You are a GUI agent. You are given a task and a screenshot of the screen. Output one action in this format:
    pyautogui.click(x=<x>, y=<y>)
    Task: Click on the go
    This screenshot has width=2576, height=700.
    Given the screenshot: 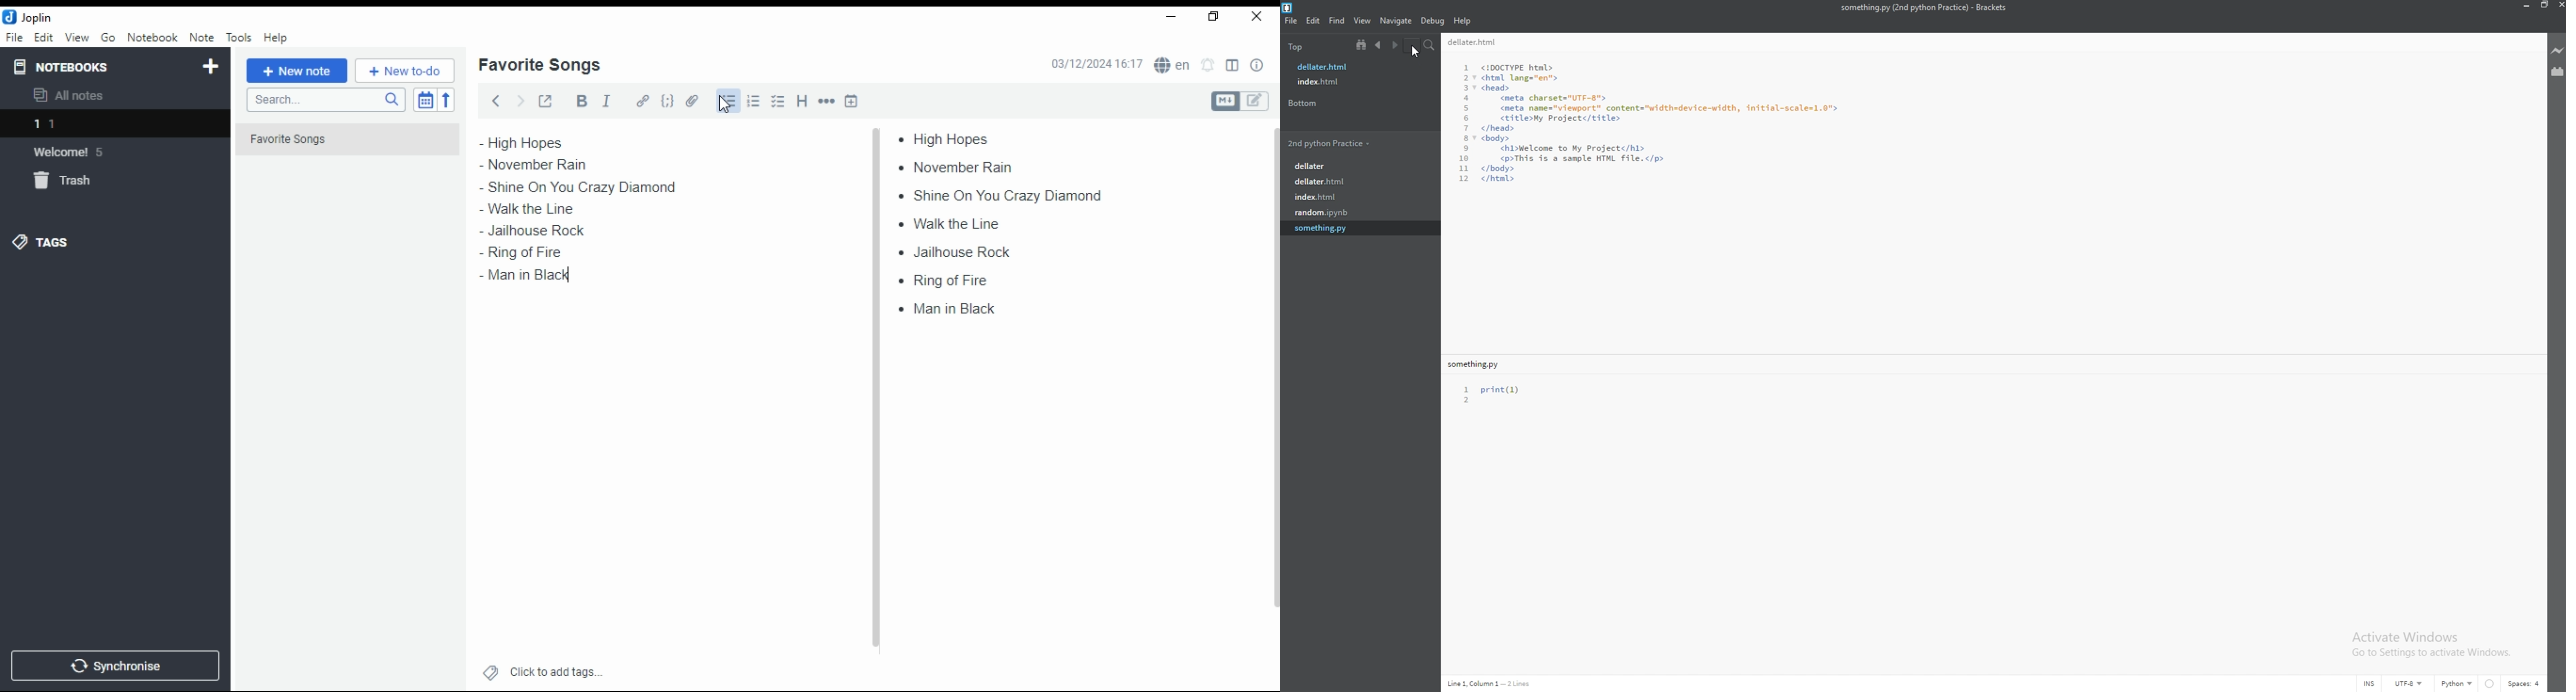 What is the action you would take?
    pyautogui.click(x=110, y=40)
    